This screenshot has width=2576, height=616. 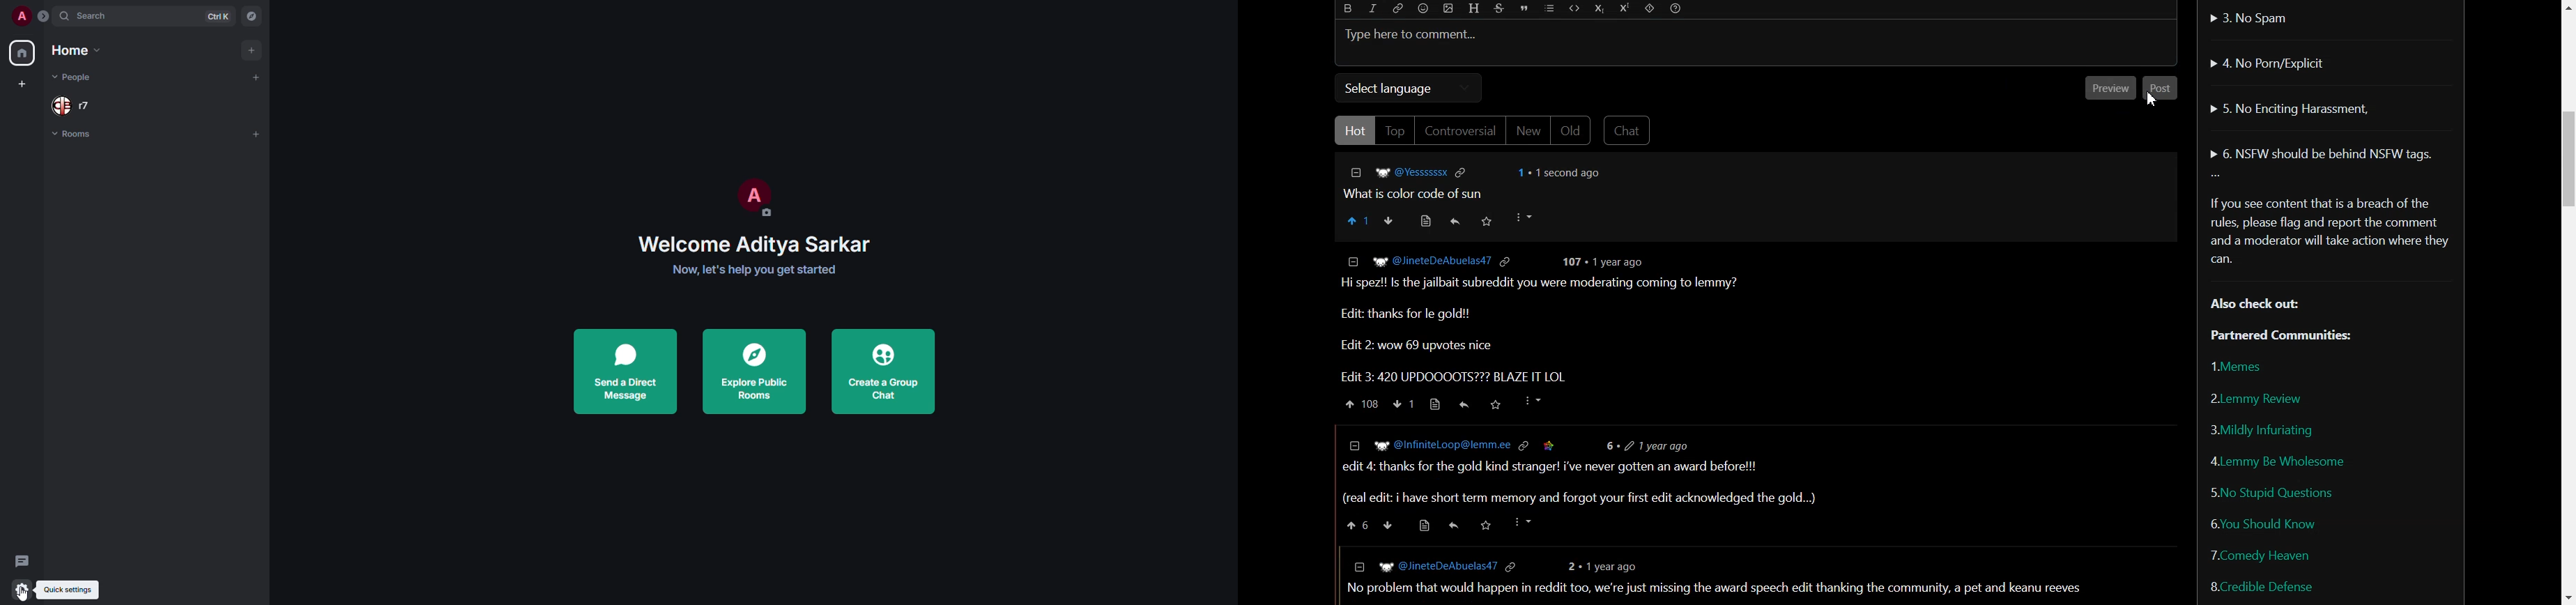 What do you see at coordinates (23, 53) in the screenshot?
I see `home` at bounding box center [23, 53].